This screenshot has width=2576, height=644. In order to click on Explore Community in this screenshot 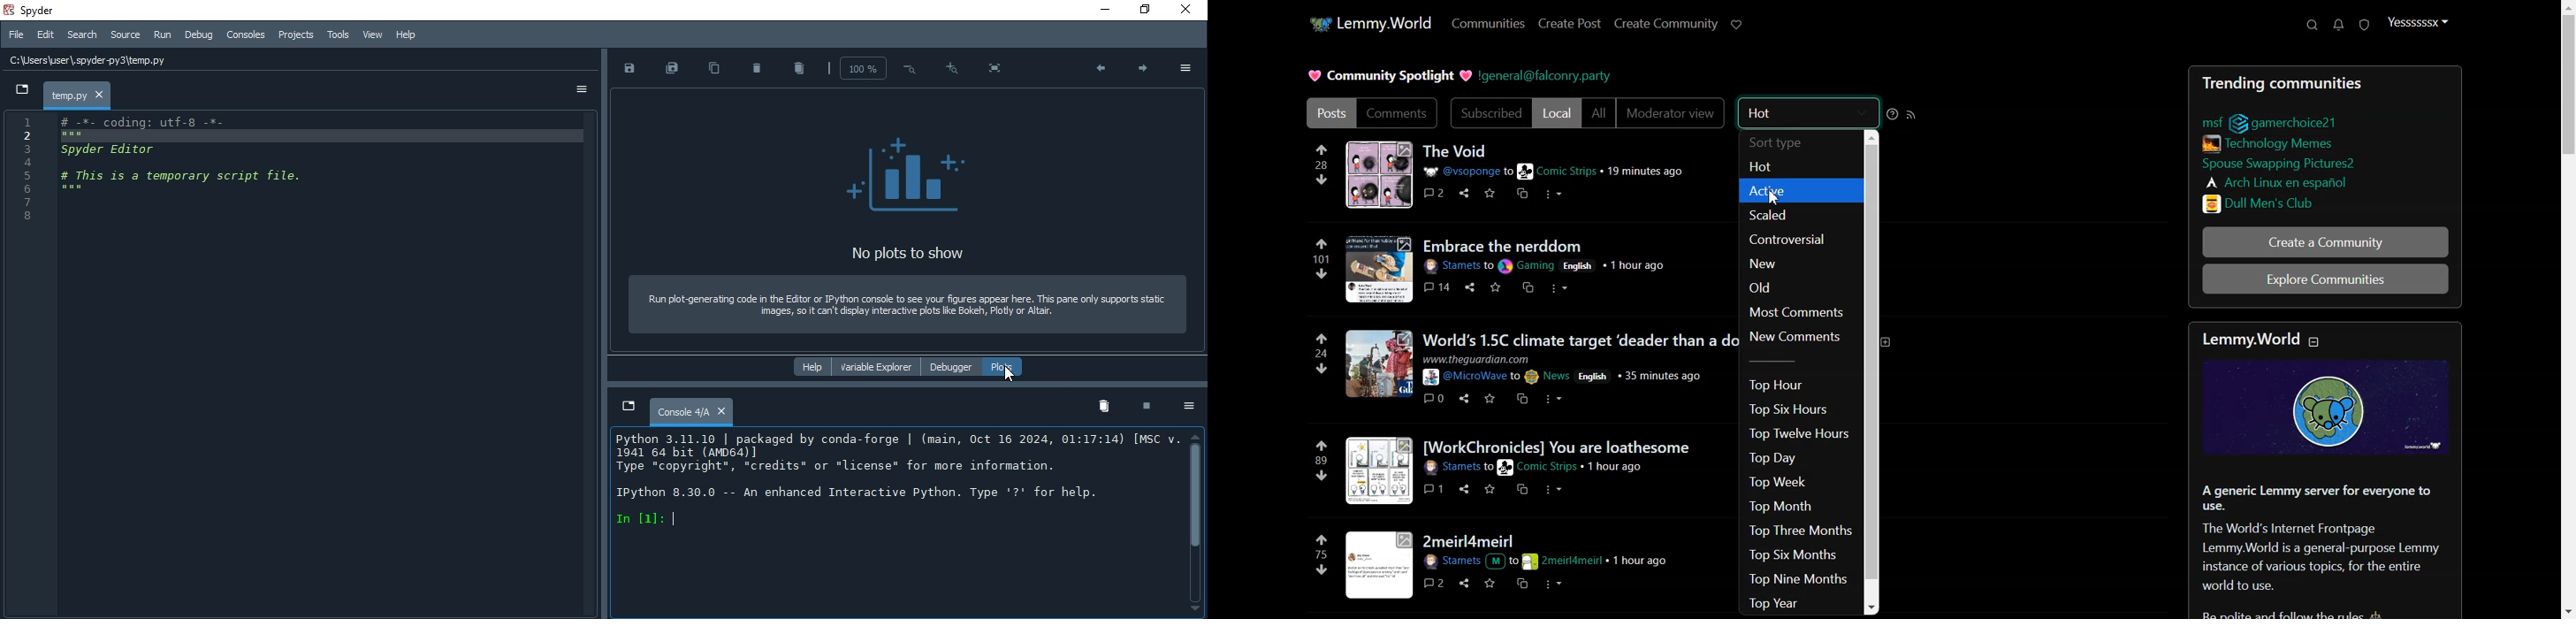, I will do `click(2325, 278)`.